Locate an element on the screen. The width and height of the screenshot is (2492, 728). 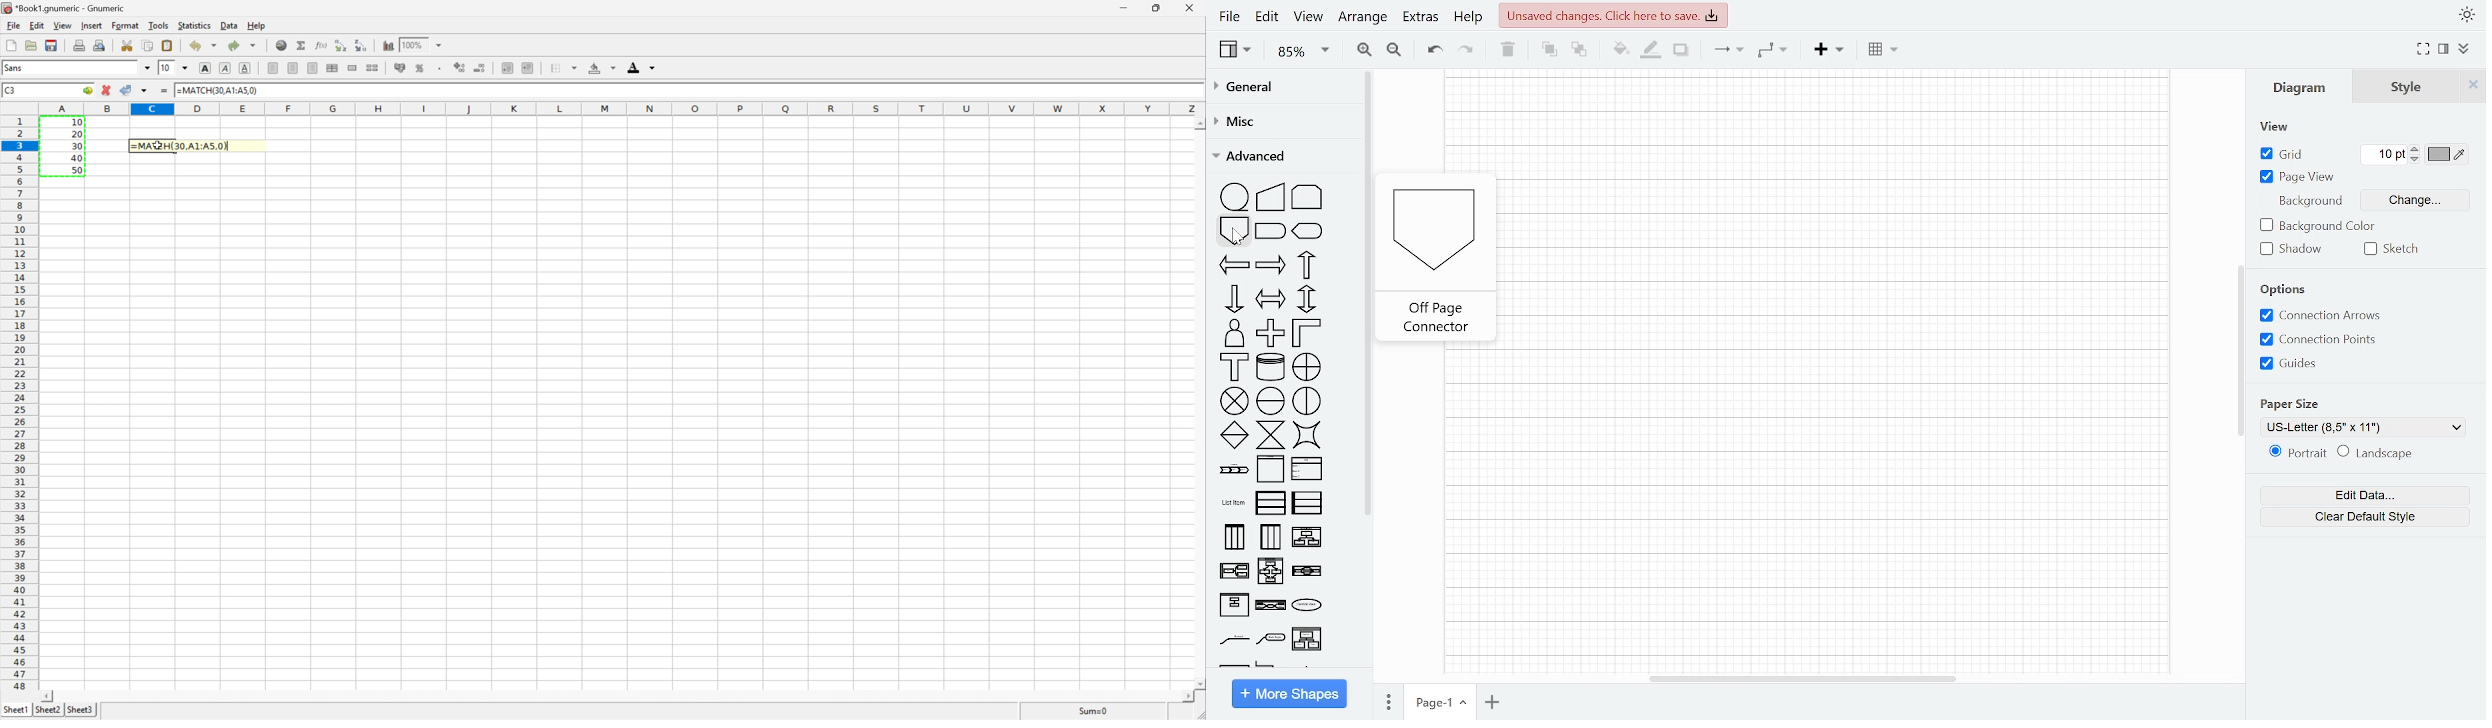
Insert is located at coordinates (1828, 52).